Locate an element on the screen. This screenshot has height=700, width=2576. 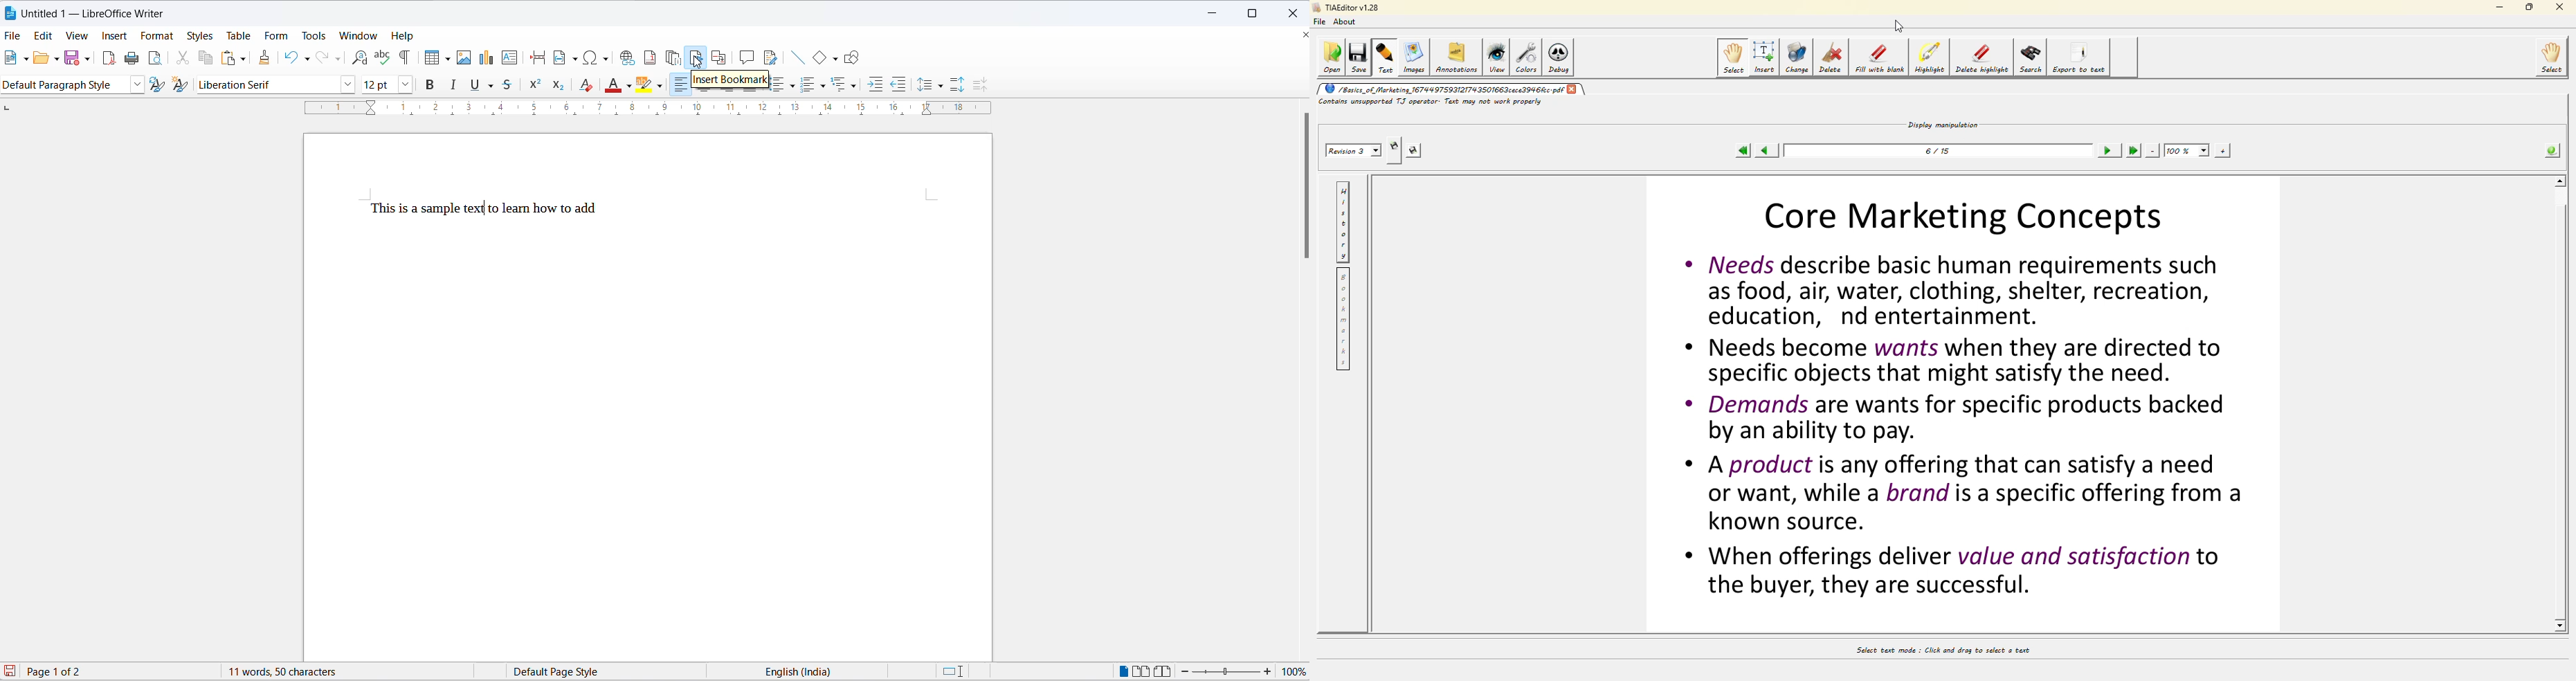
toggle print preview is located at coordinates (157, 58).